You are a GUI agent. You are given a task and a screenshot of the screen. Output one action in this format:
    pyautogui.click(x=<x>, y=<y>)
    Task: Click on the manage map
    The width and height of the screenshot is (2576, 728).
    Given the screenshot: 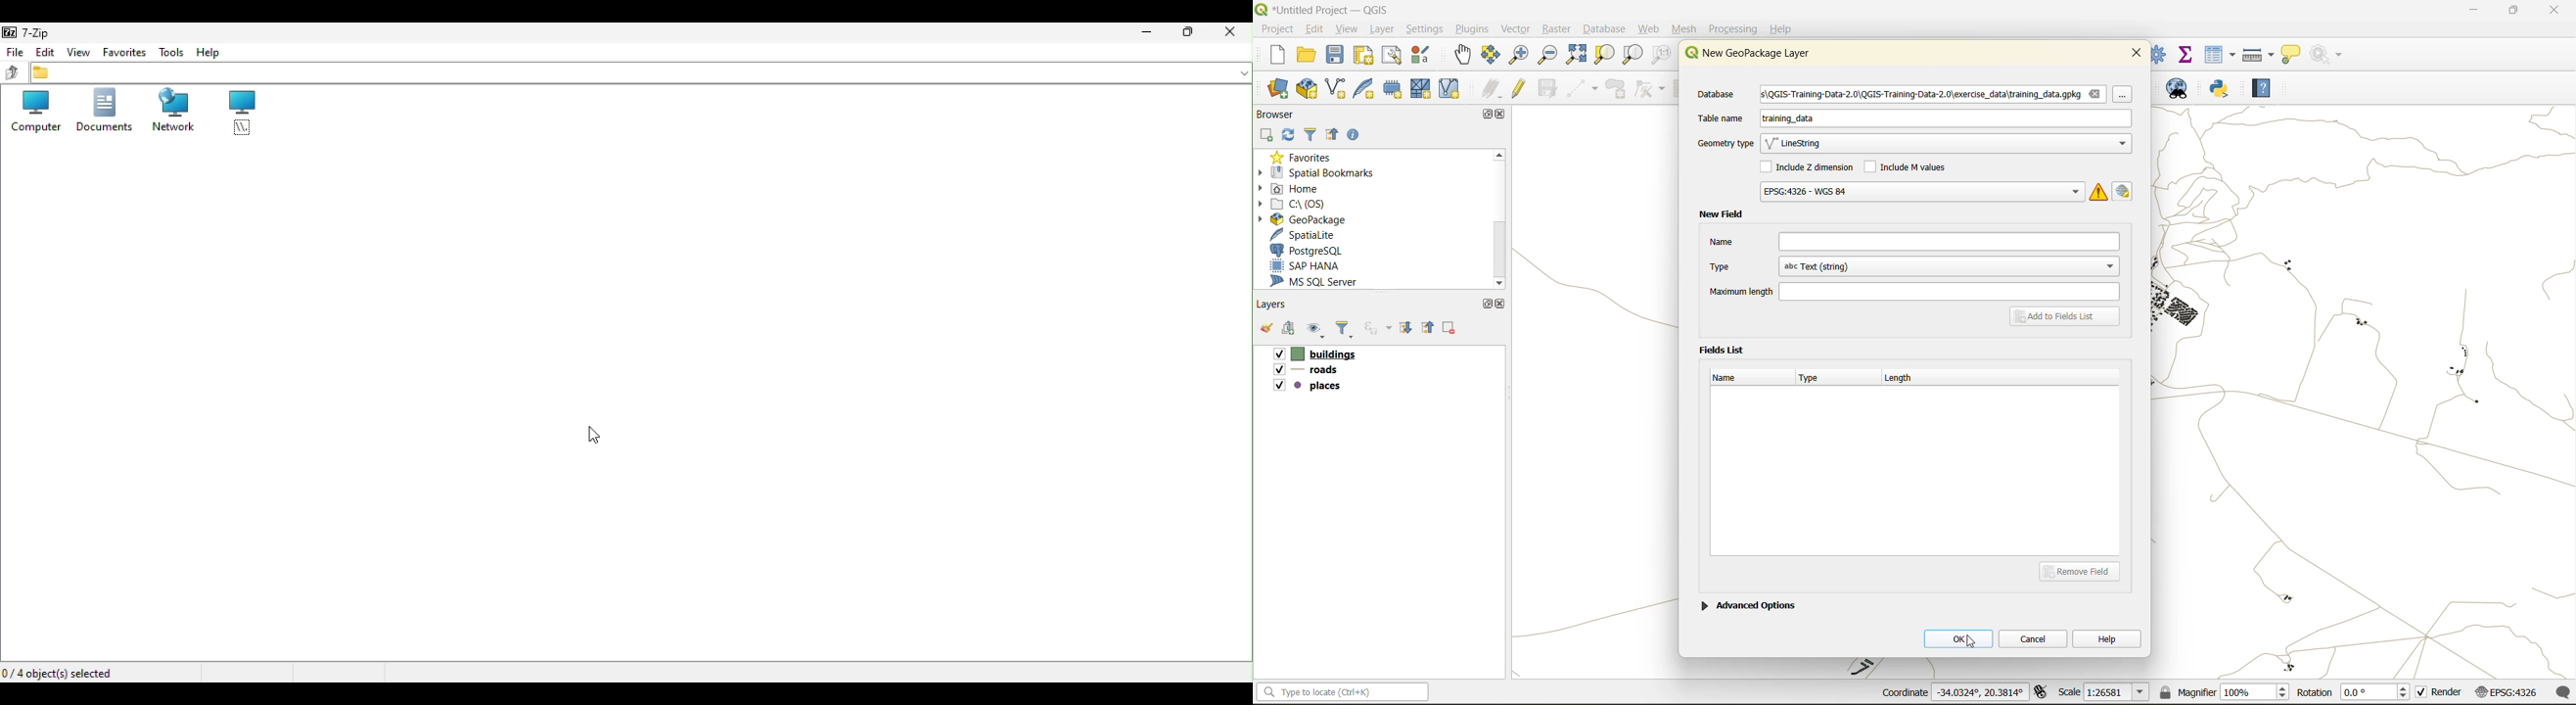 What is the action you would take?
    pyautogui.click(x=1318, y=331)
    